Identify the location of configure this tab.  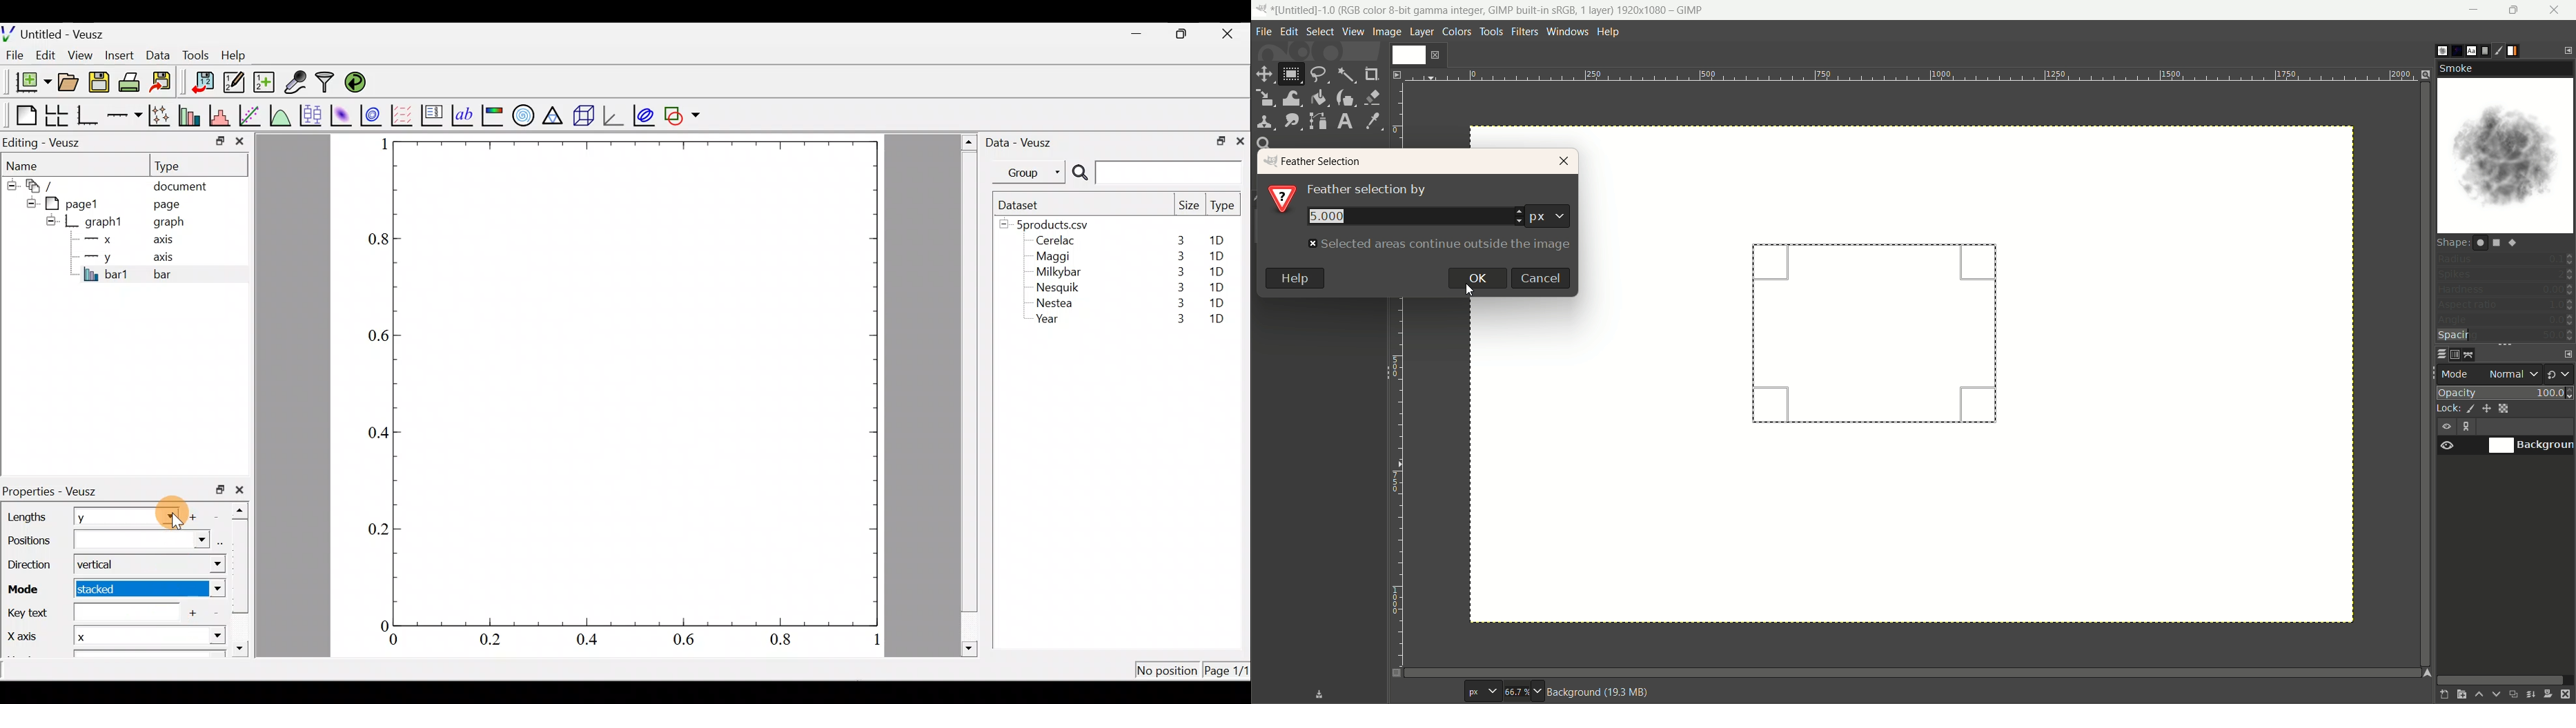
(2566, 50).